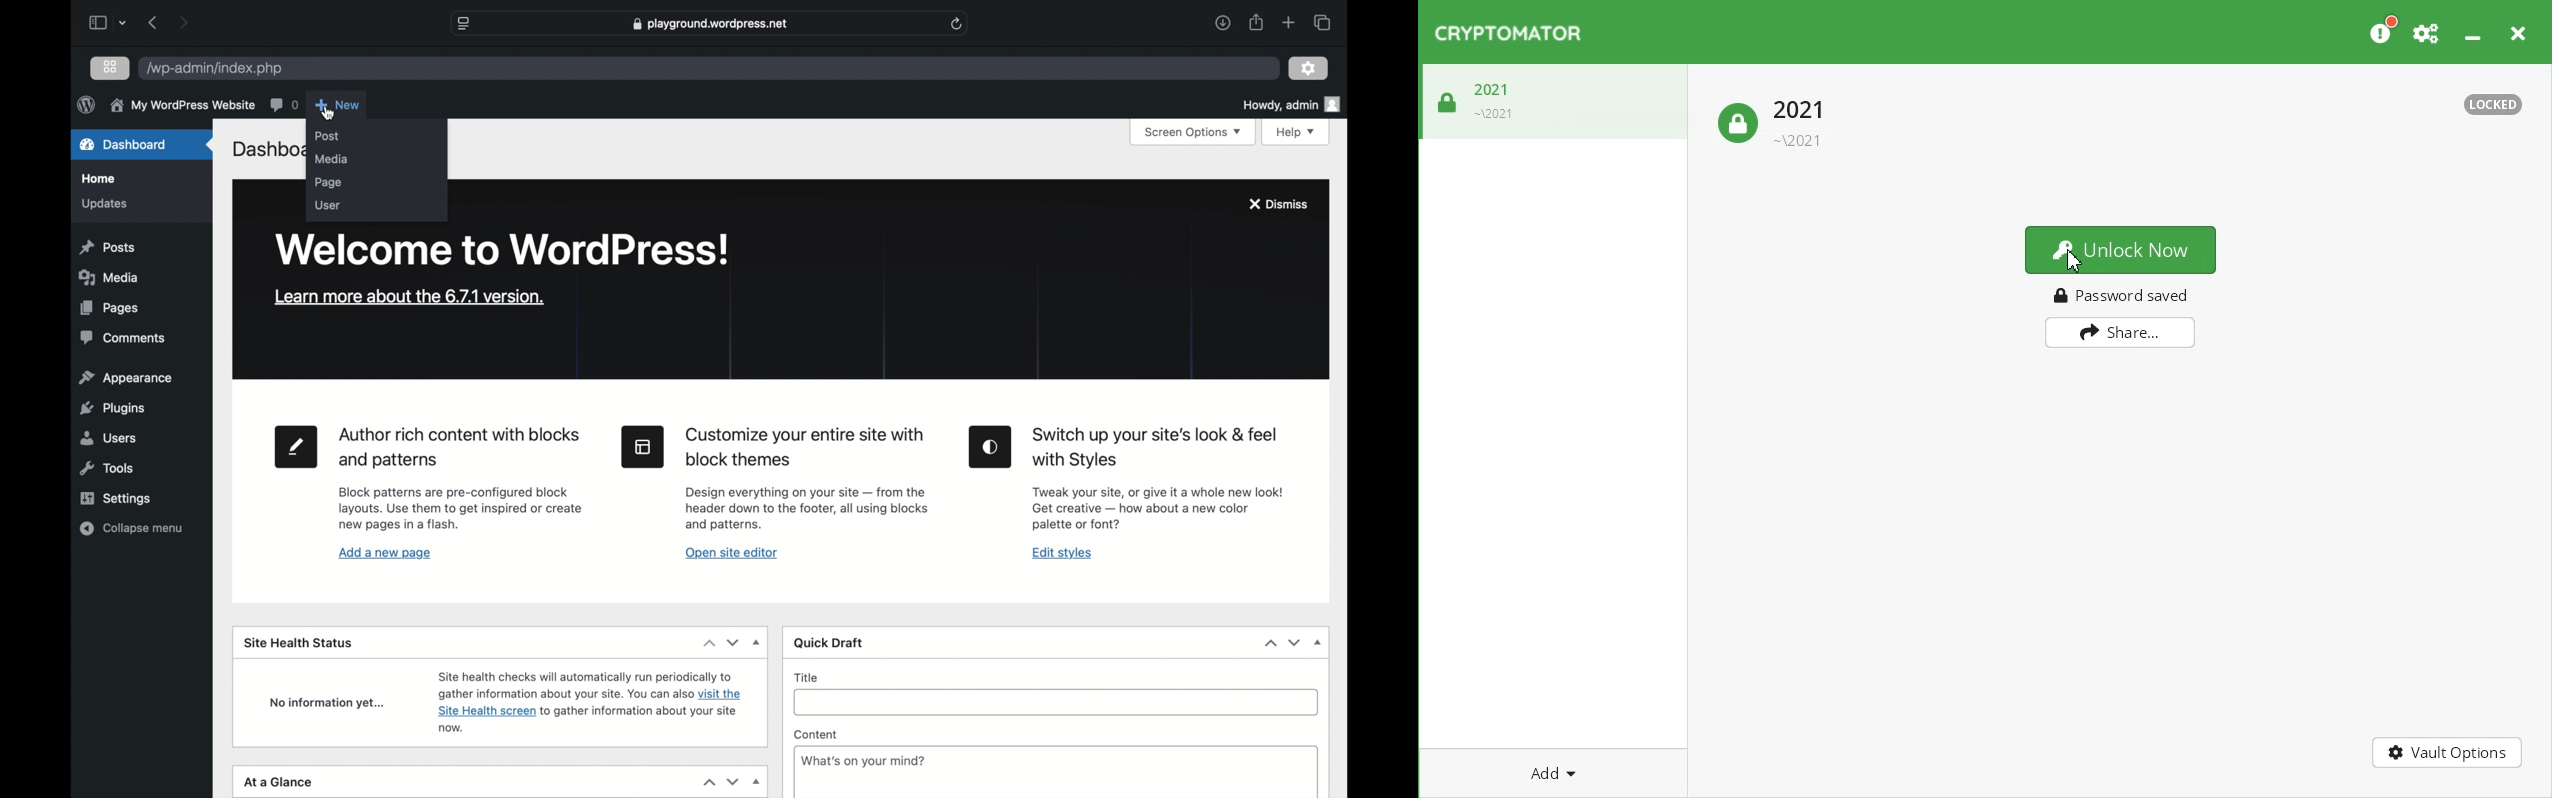  What do you see at coordinates (1285, 643) in the screenshot?
I see `stepper buttons` at bounding box center [1285, 643].